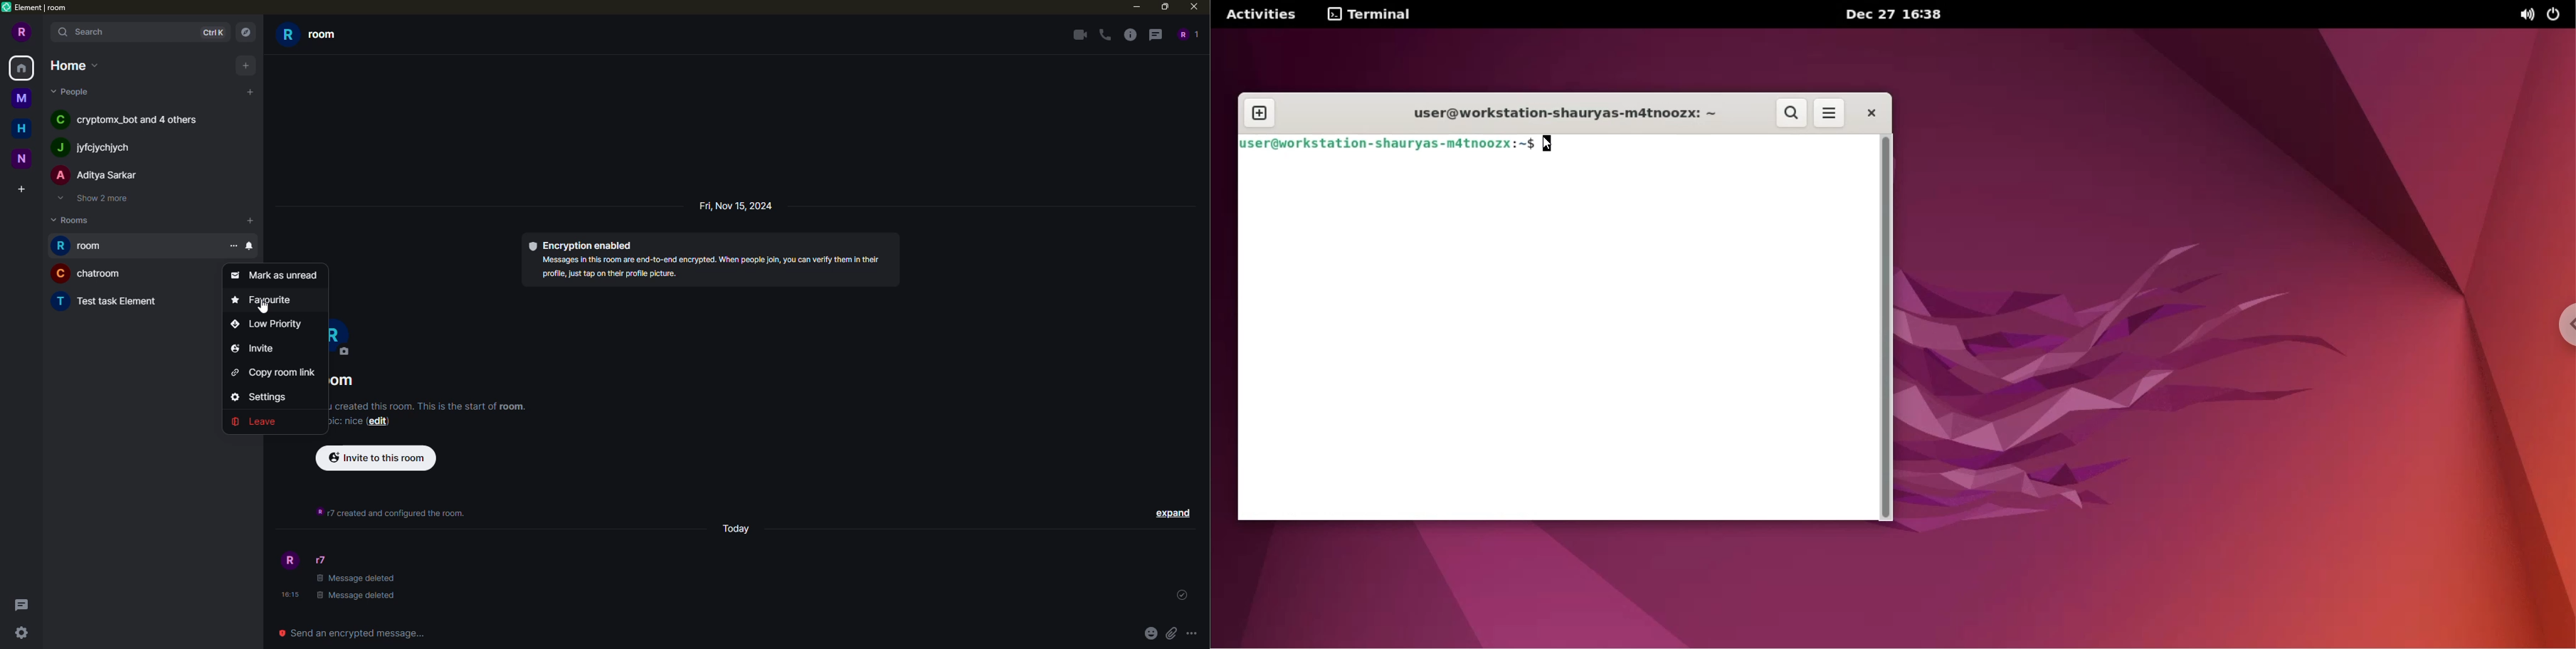  What do you see at coordinates (348, 381) in the screenshot?
I see `room` at bounding box center [348, 381].